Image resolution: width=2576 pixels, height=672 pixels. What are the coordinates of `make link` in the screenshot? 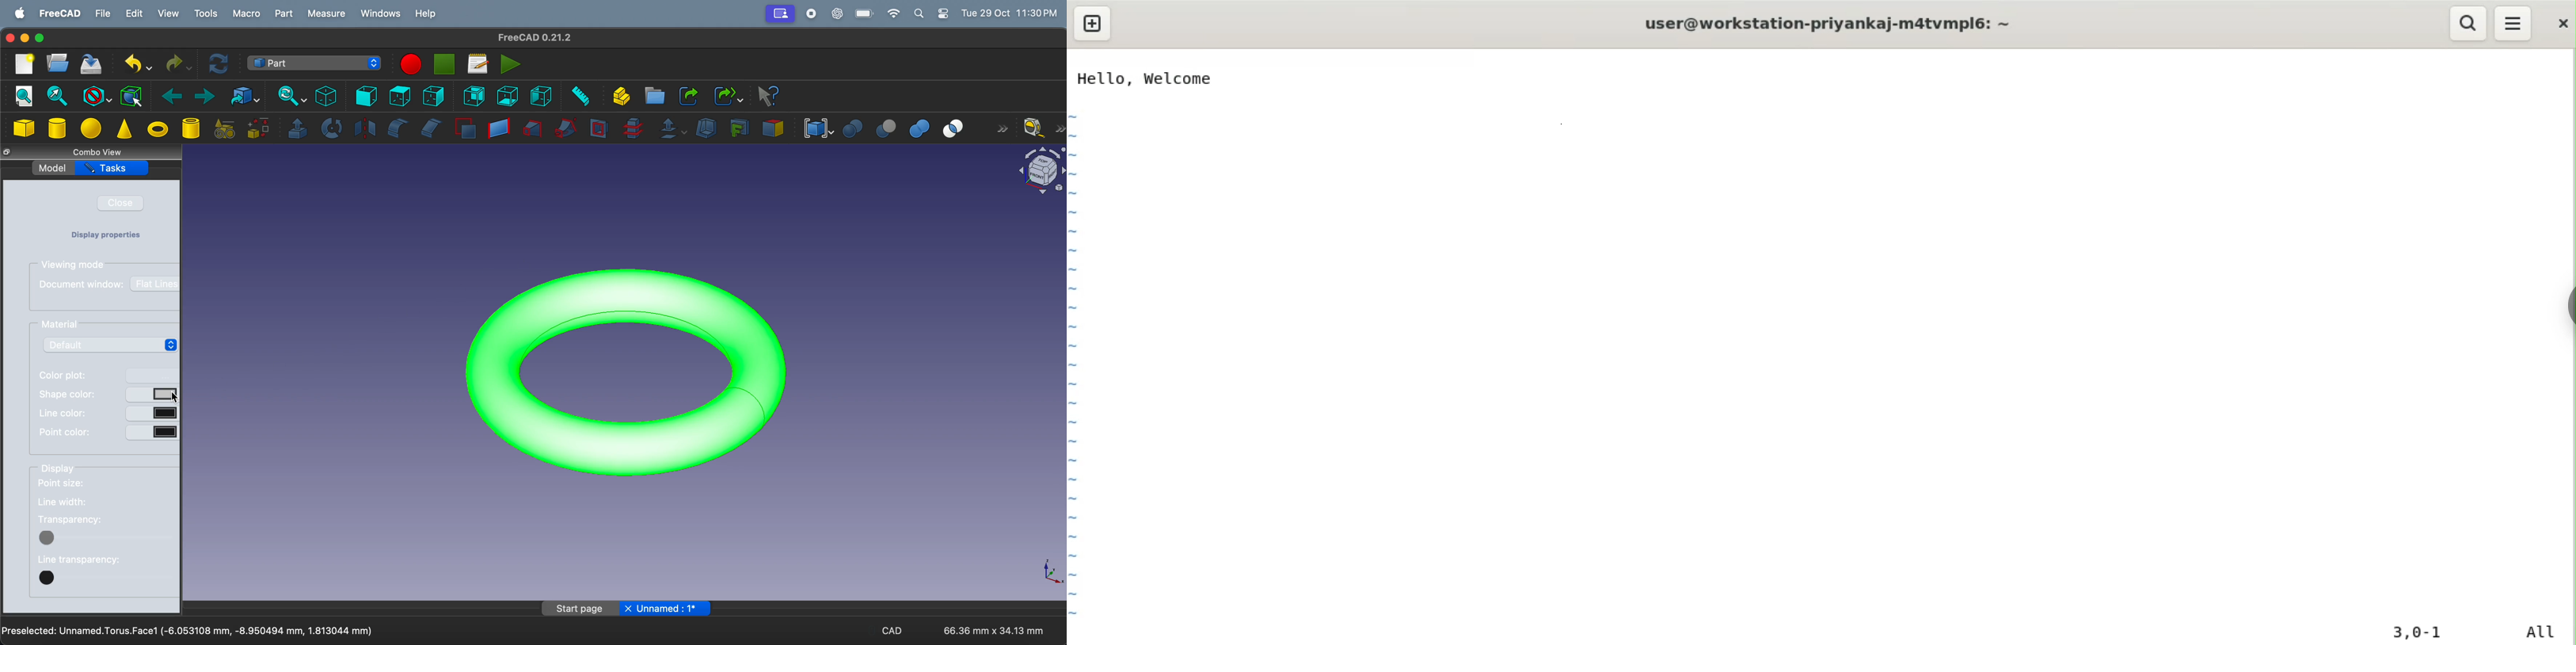 It's located at (689, 96).